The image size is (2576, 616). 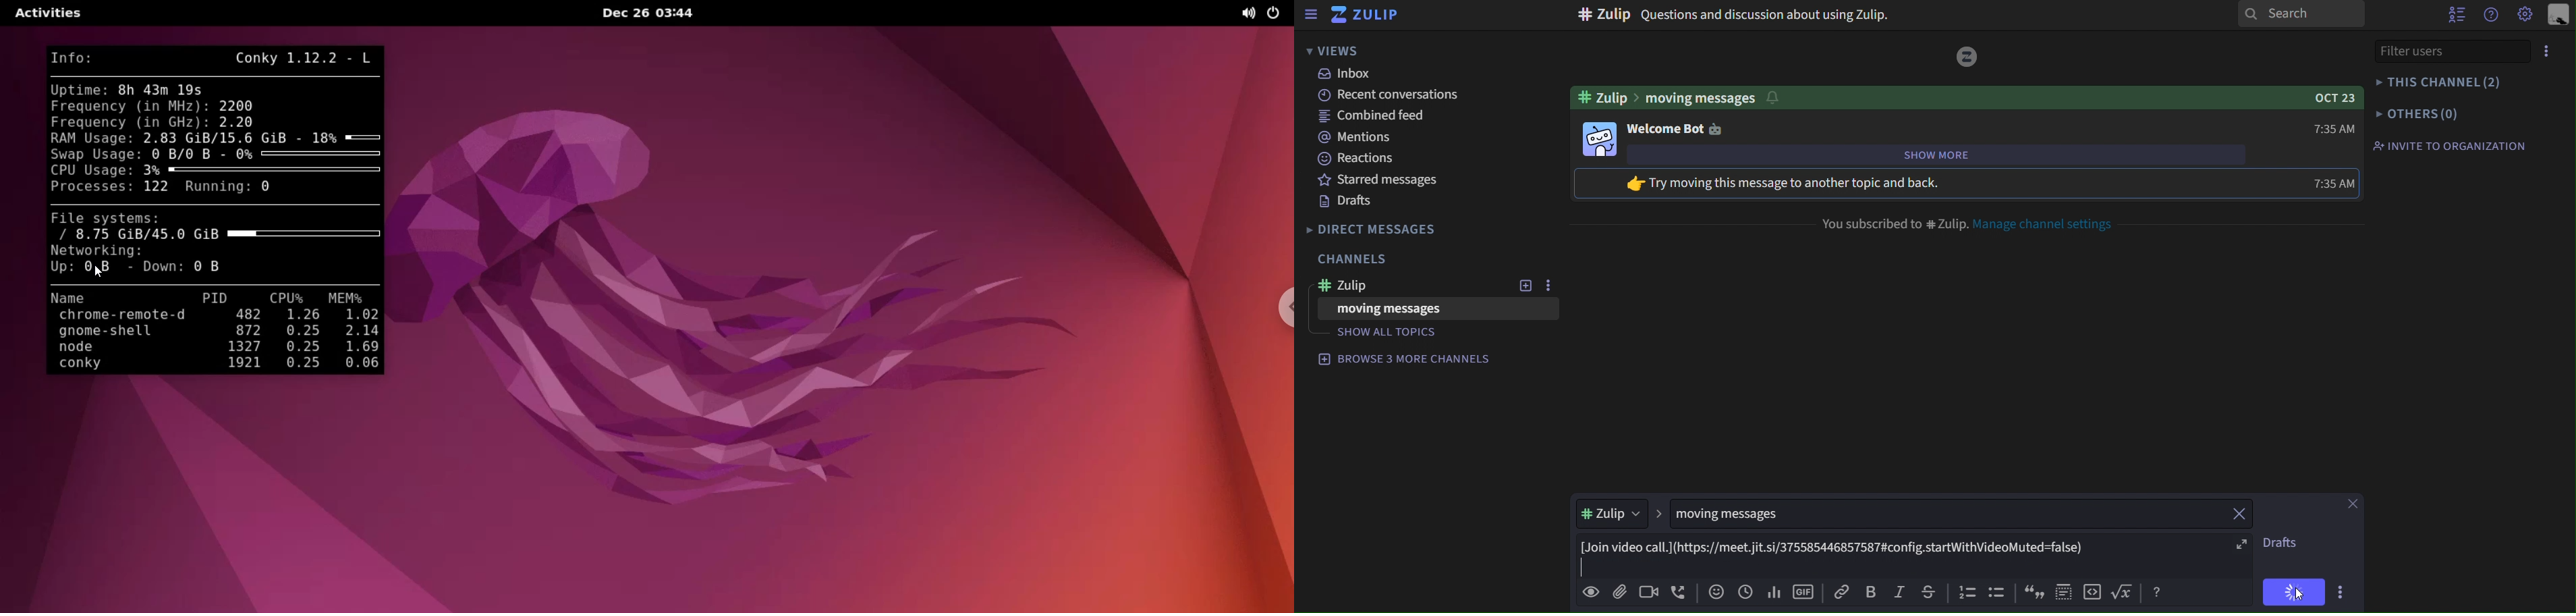 What do you see at coordinates (1353, 136) in the screenshot?
I see `mentions` at bounding box center [1353, 136].